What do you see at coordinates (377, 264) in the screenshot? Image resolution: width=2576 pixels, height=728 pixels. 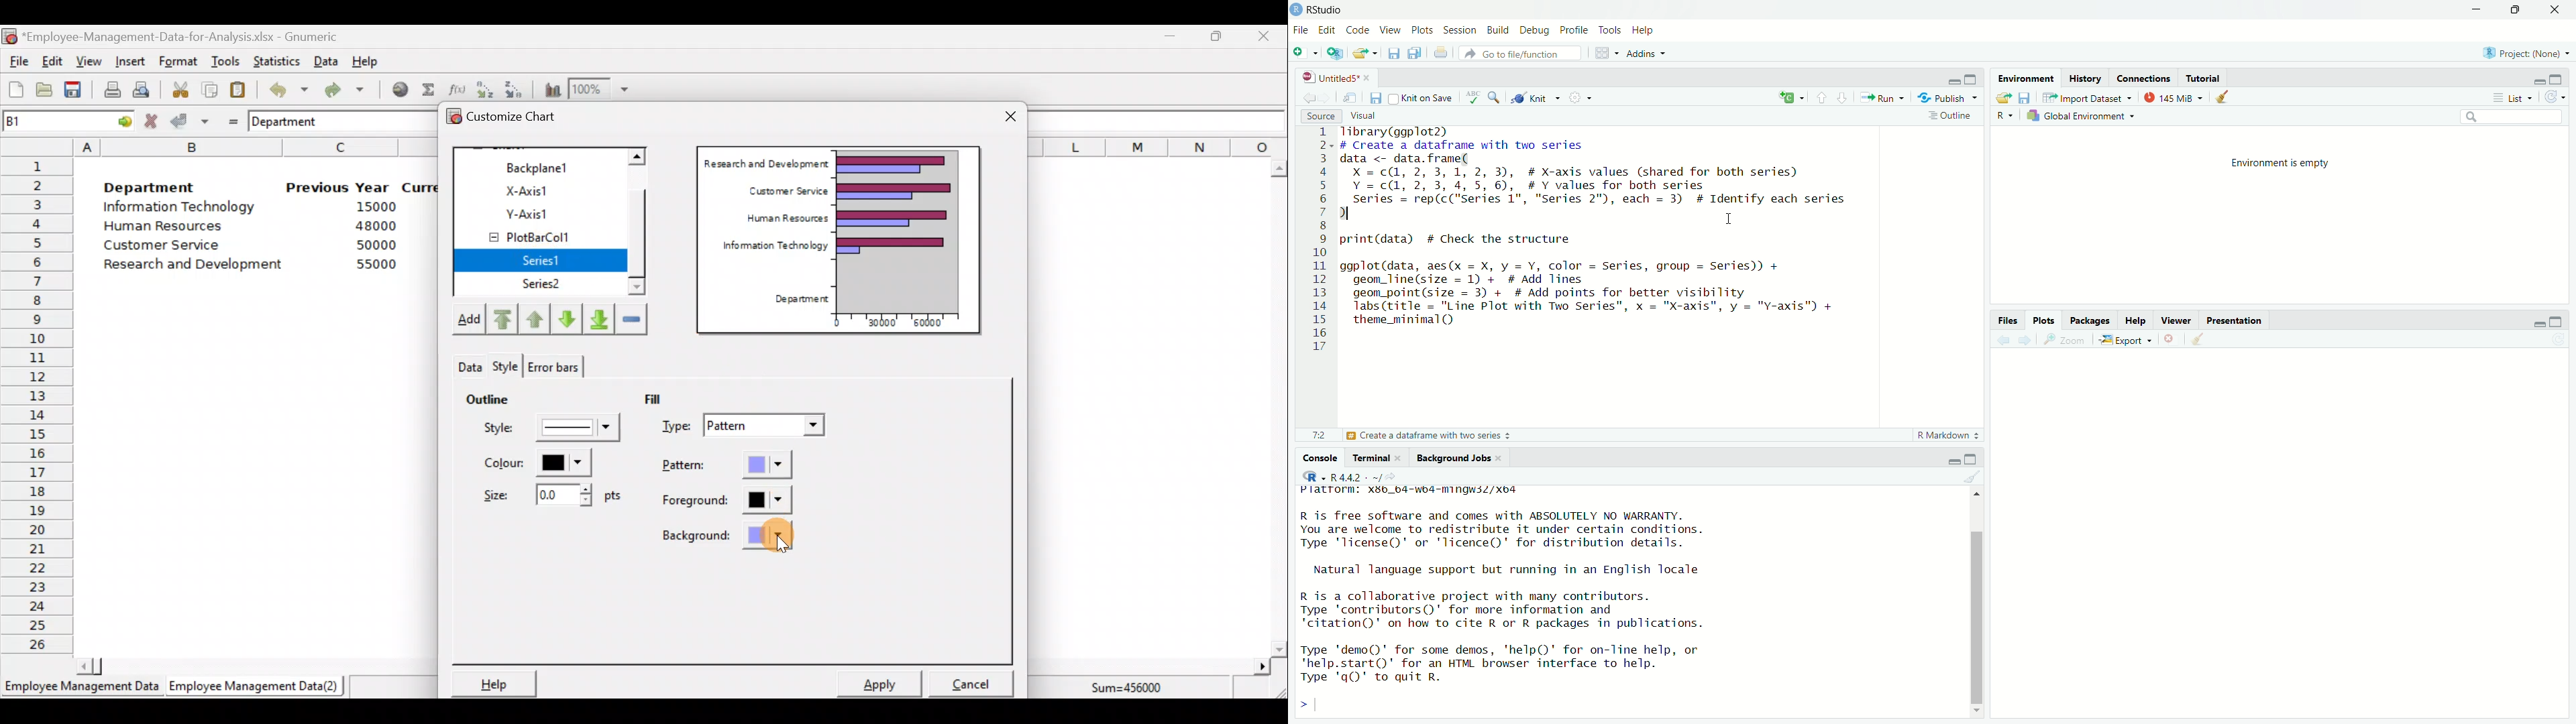 I see `55000` at bounding box center [377, 264].